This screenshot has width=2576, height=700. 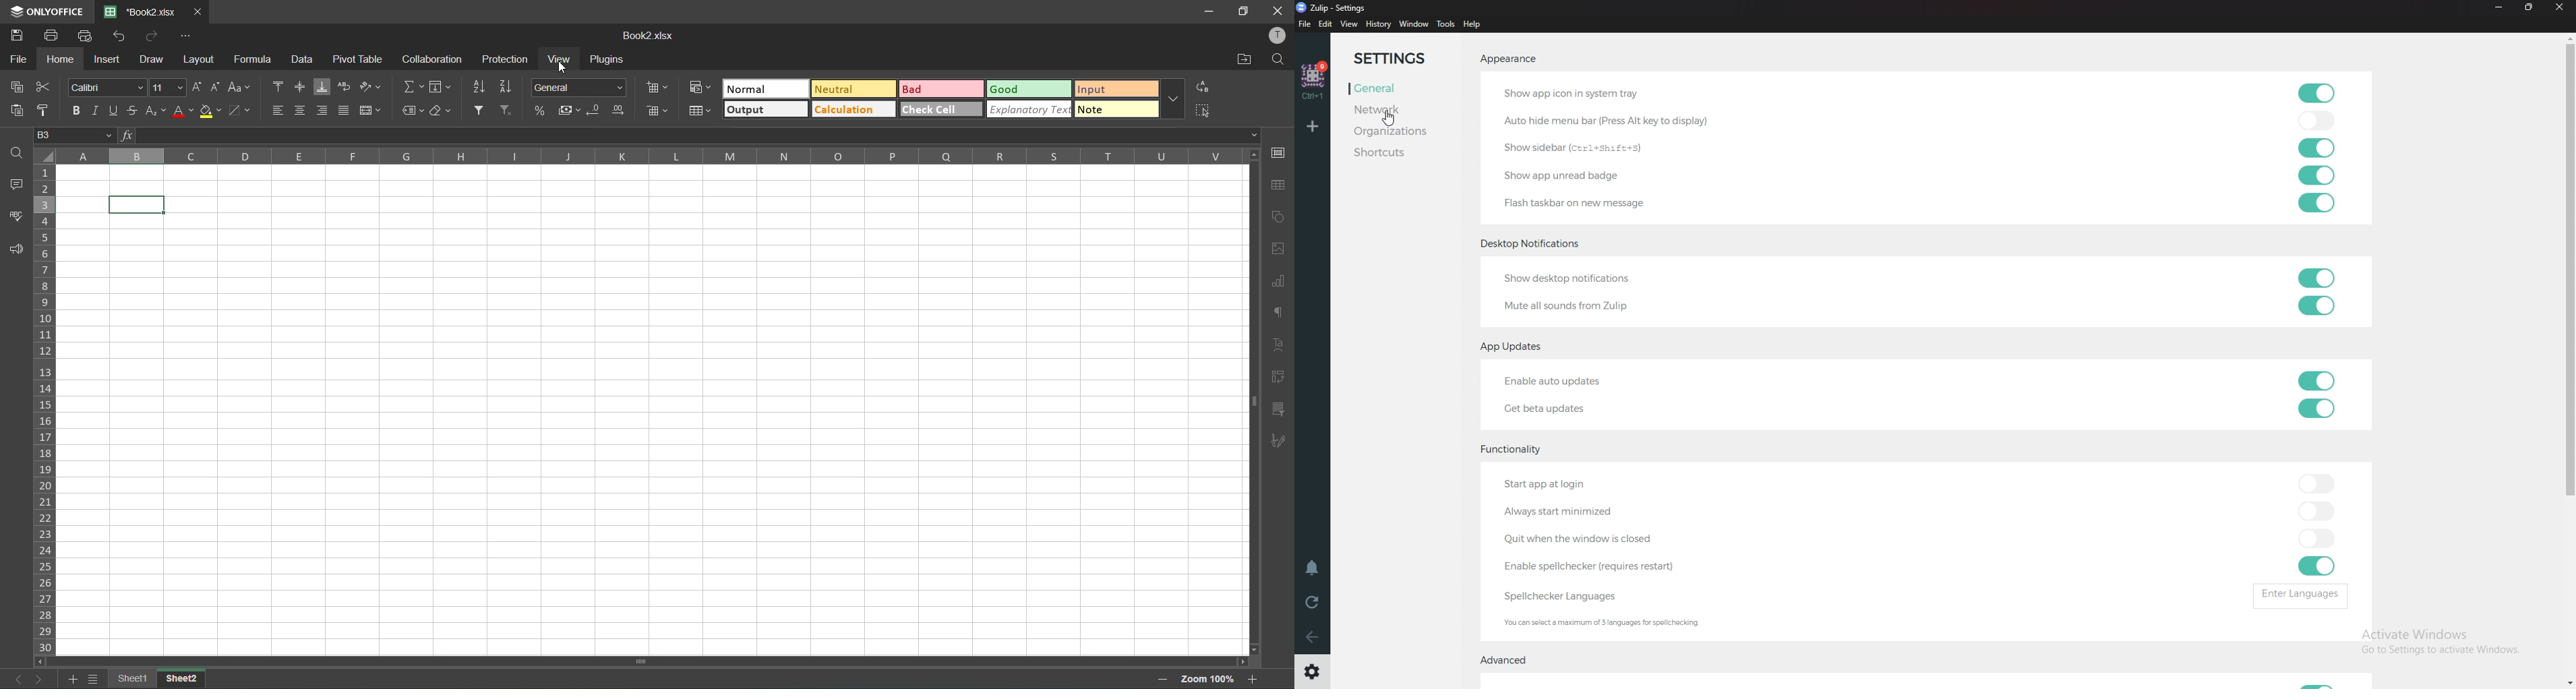 What do you see at coordinates (241, 111) in the screenshot?
I see `borders` at bounding box center [241, 111].